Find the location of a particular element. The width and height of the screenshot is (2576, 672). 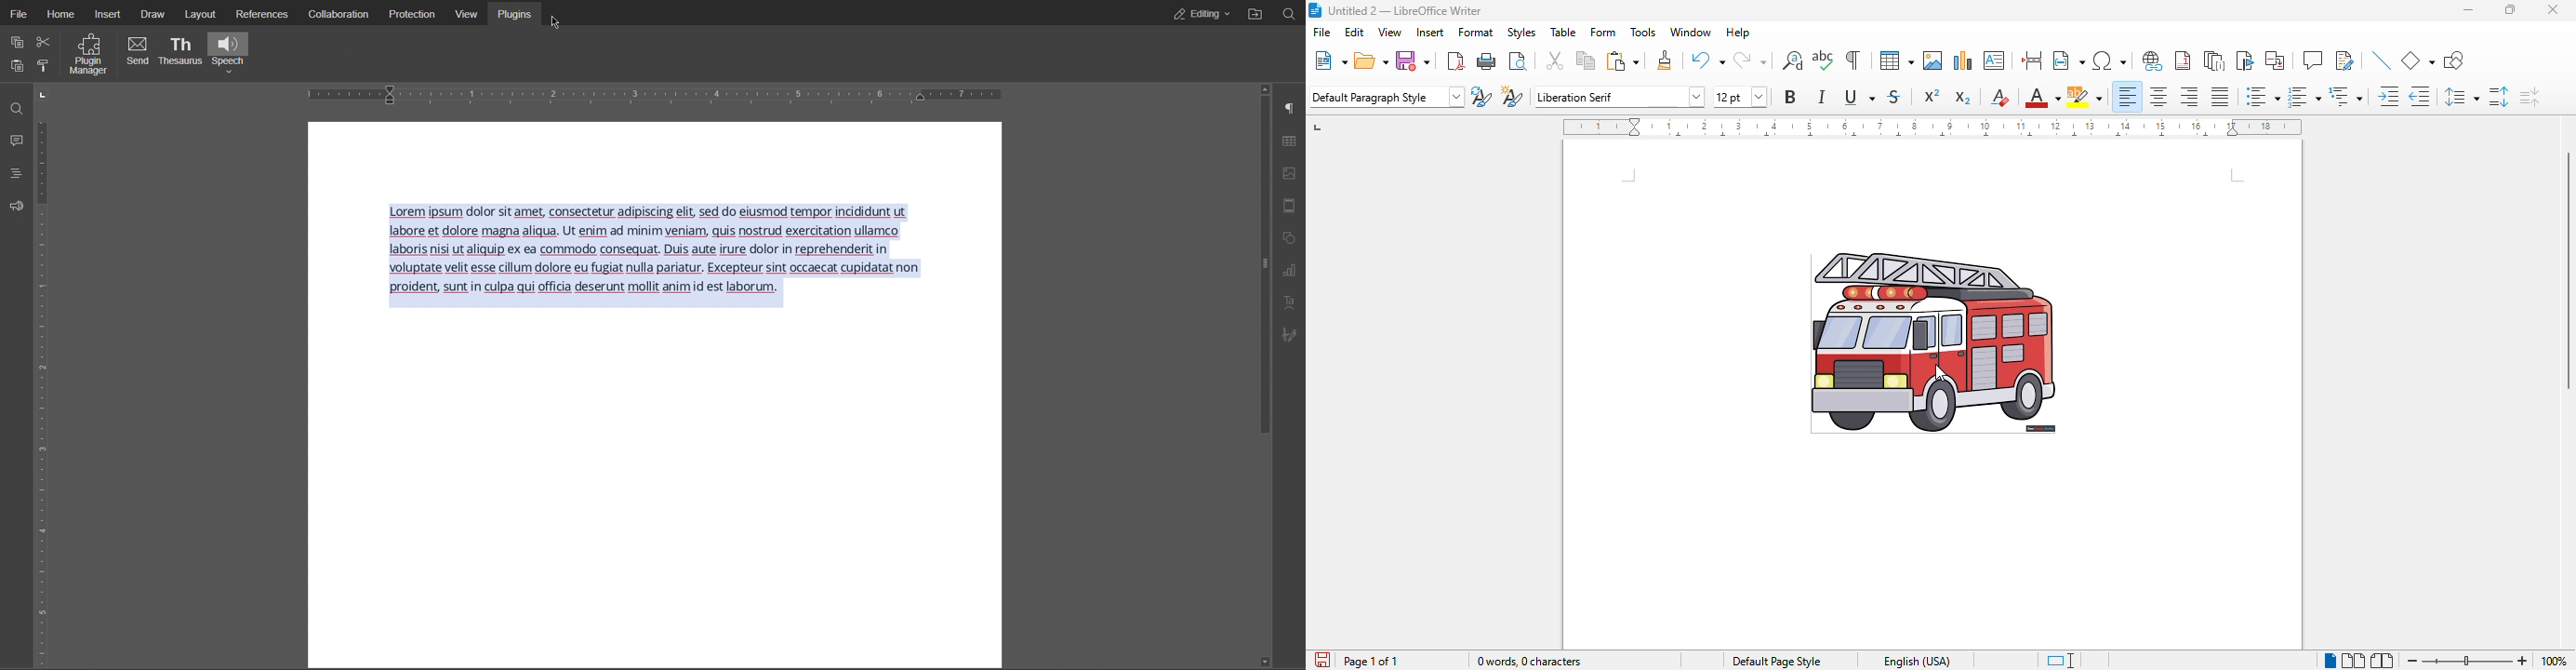

Send is located at coordinates (137, 53).